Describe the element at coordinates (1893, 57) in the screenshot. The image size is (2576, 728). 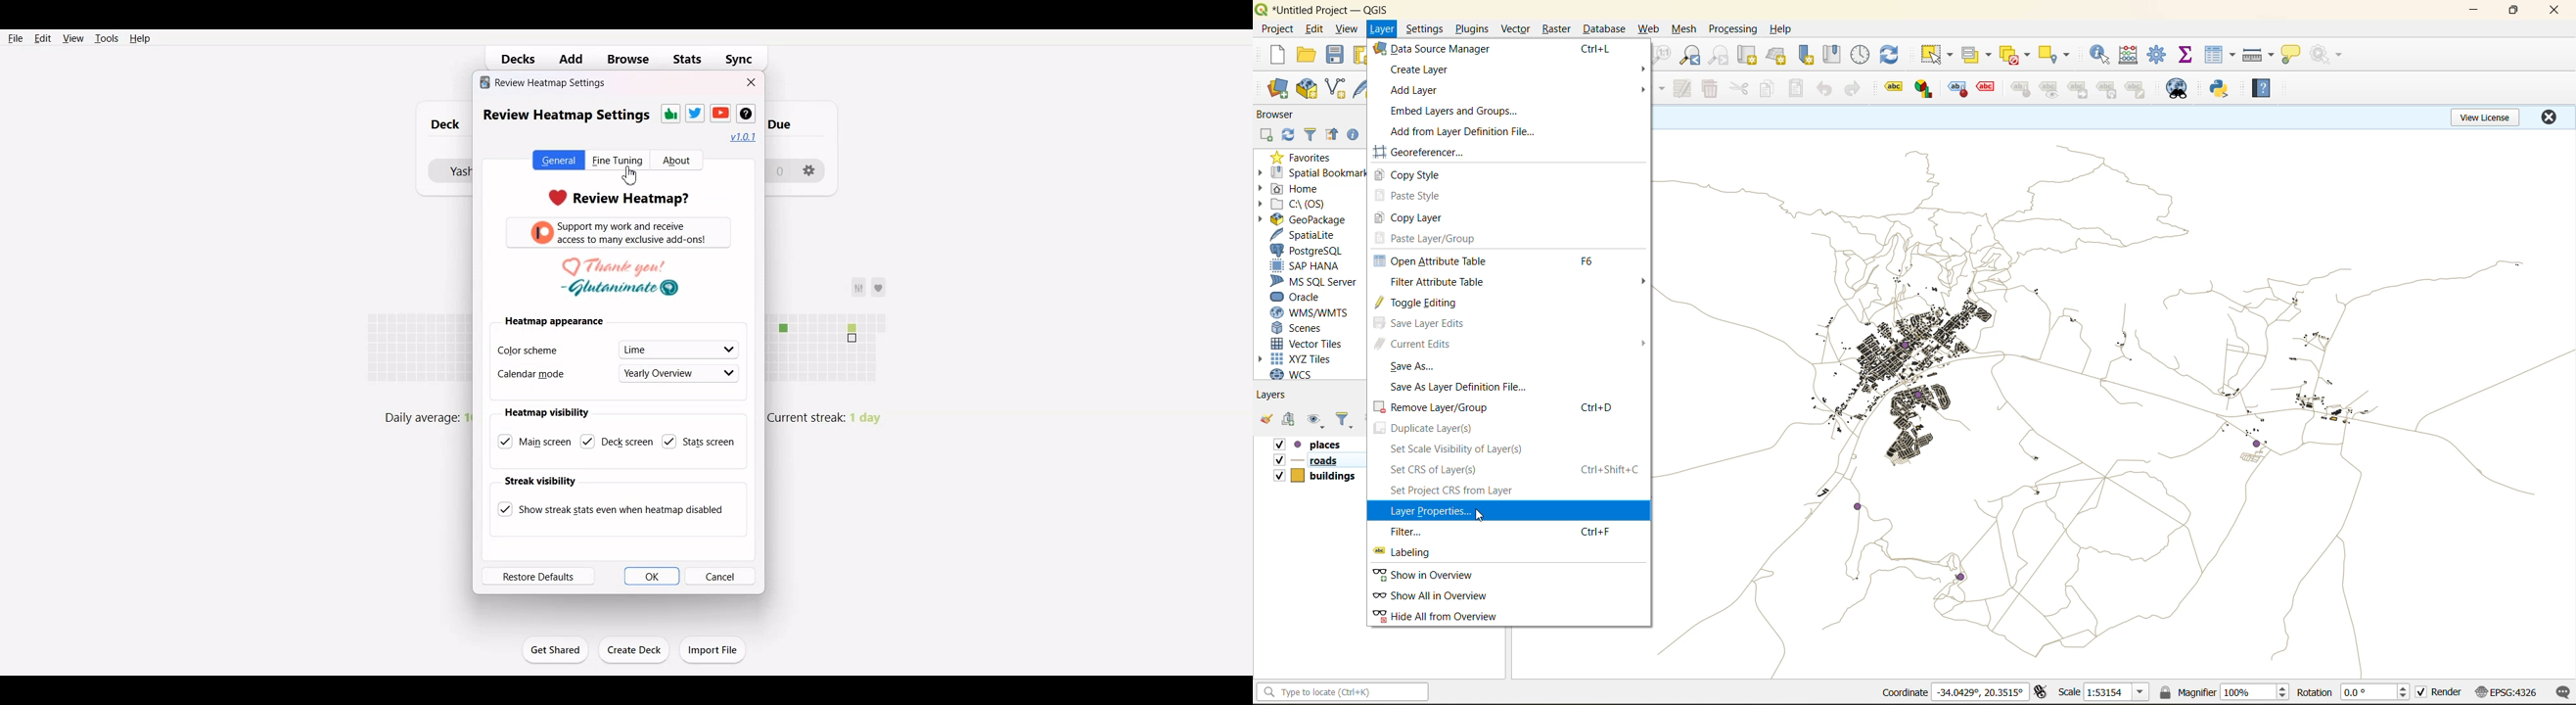
I see `refresh` at that location.